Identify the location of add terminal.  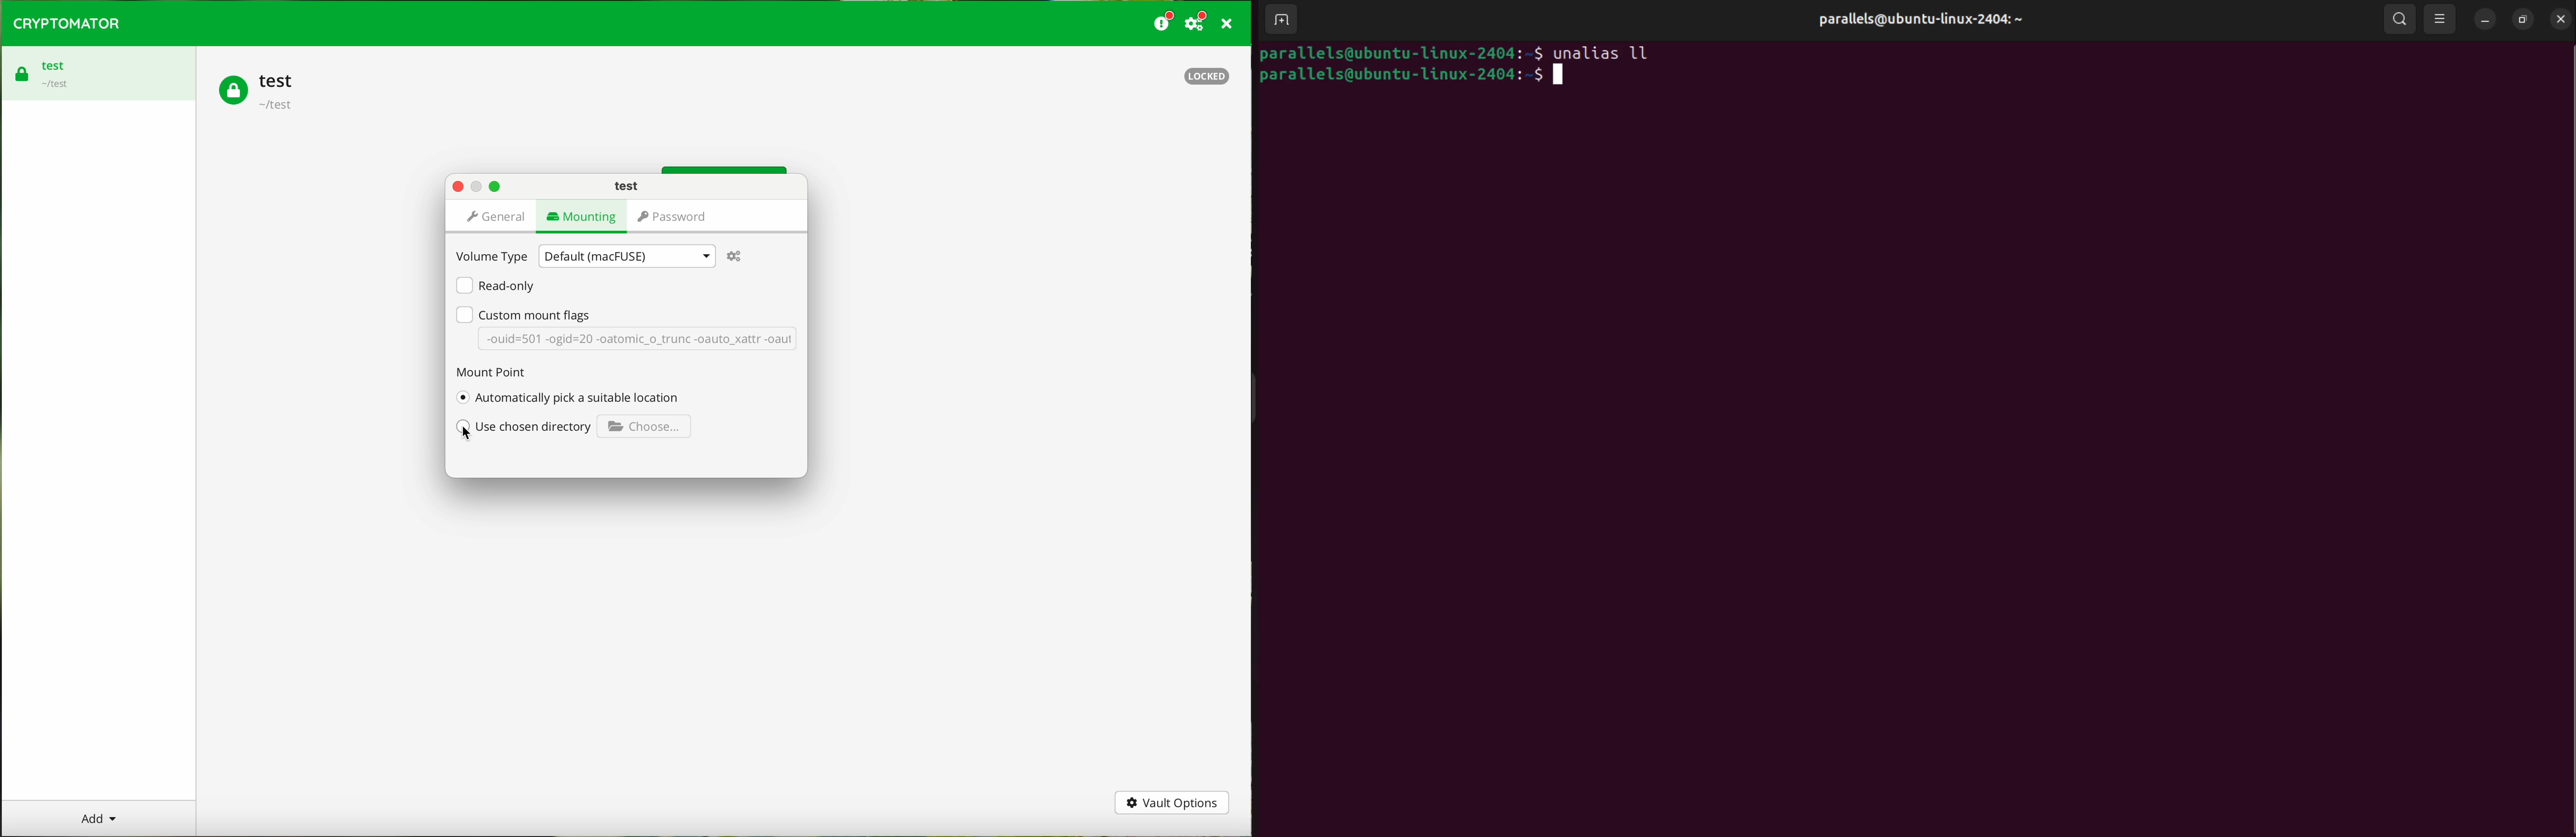
(1278, 21).